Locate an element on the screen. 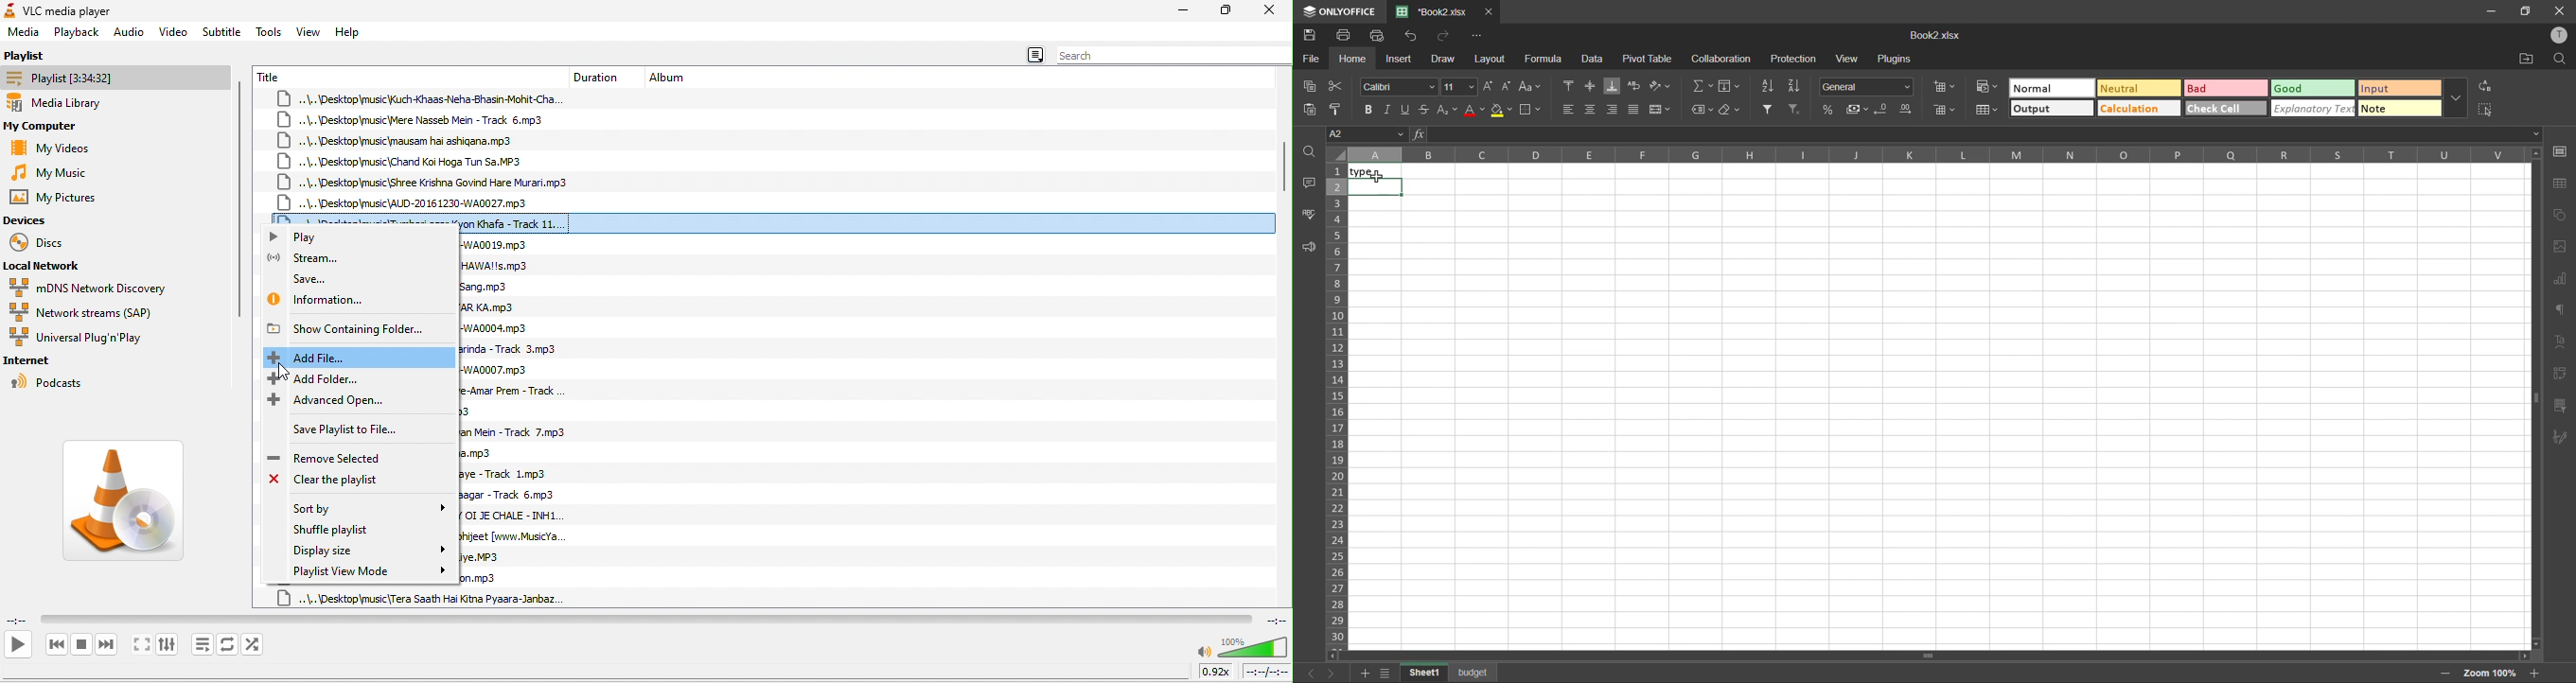 This screenshot has width=2576, height=700. paste is located at coordinates (1311, 110).